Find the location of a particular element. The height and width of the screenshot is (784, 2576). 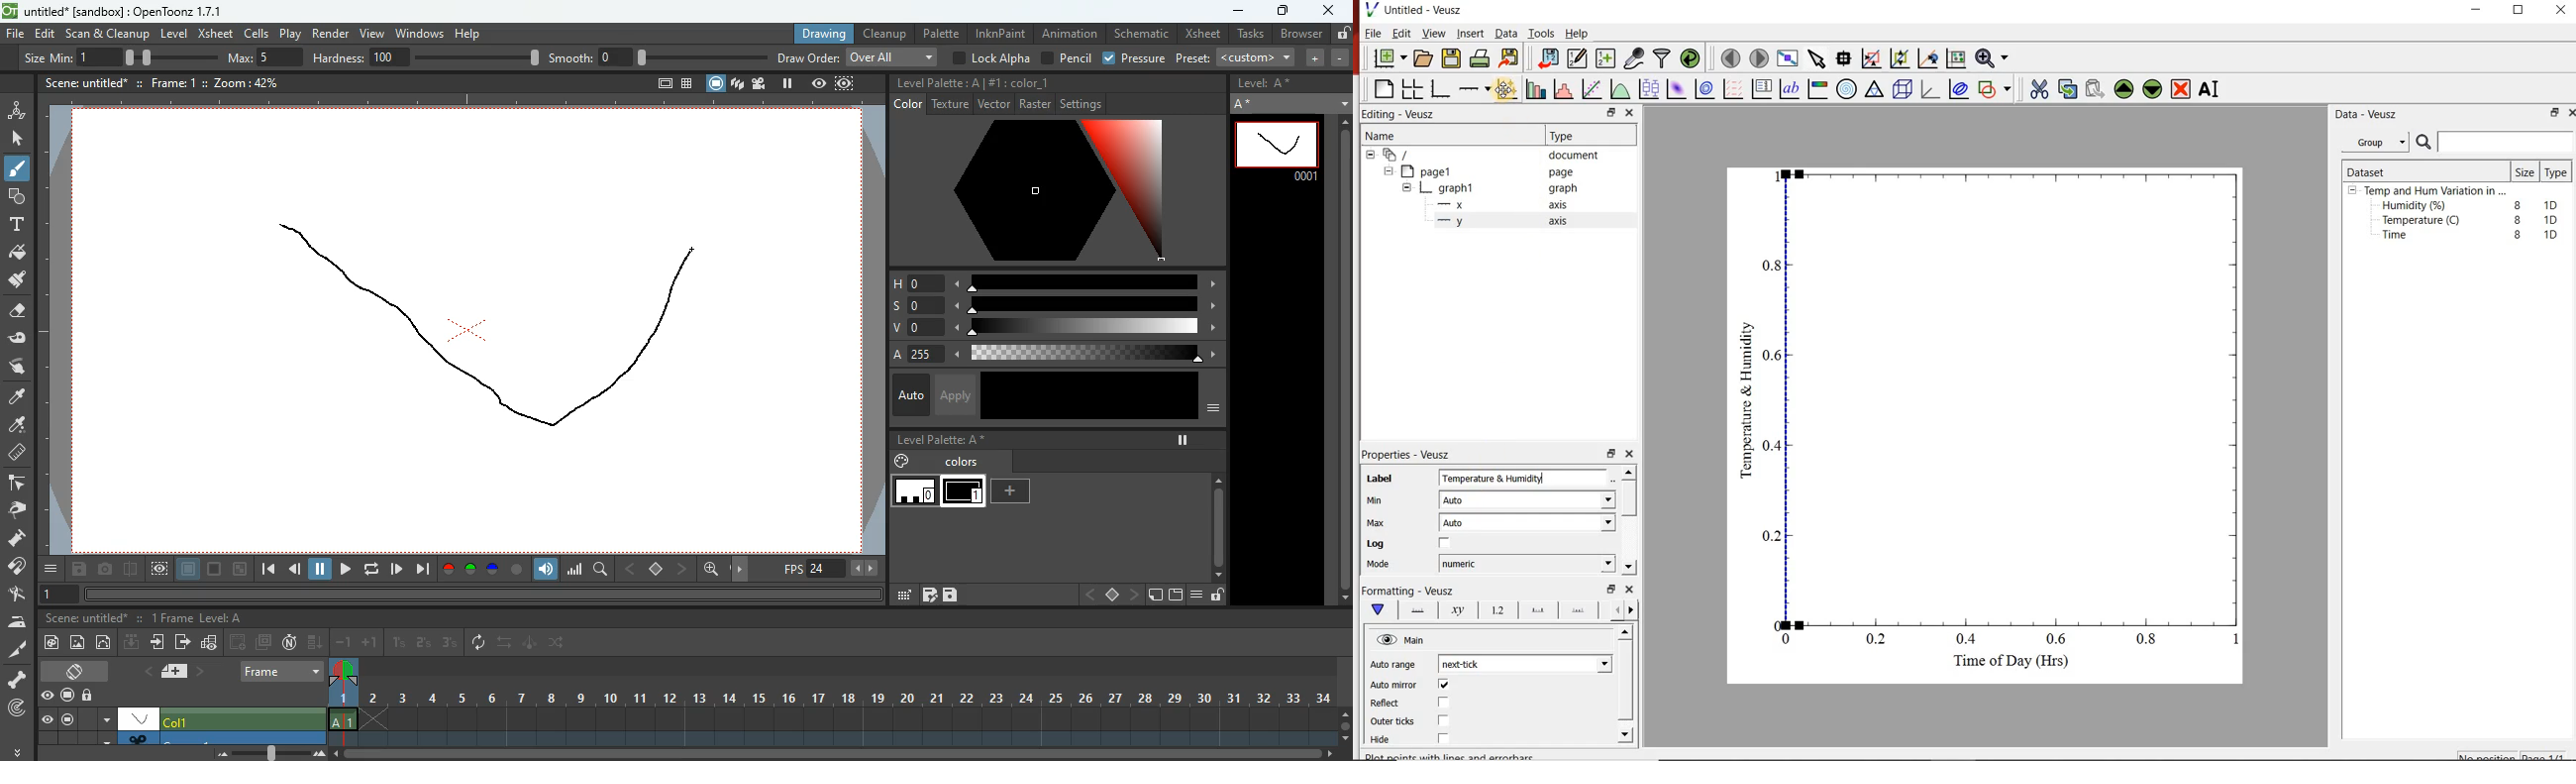

right is located at coordinates (683, 569).